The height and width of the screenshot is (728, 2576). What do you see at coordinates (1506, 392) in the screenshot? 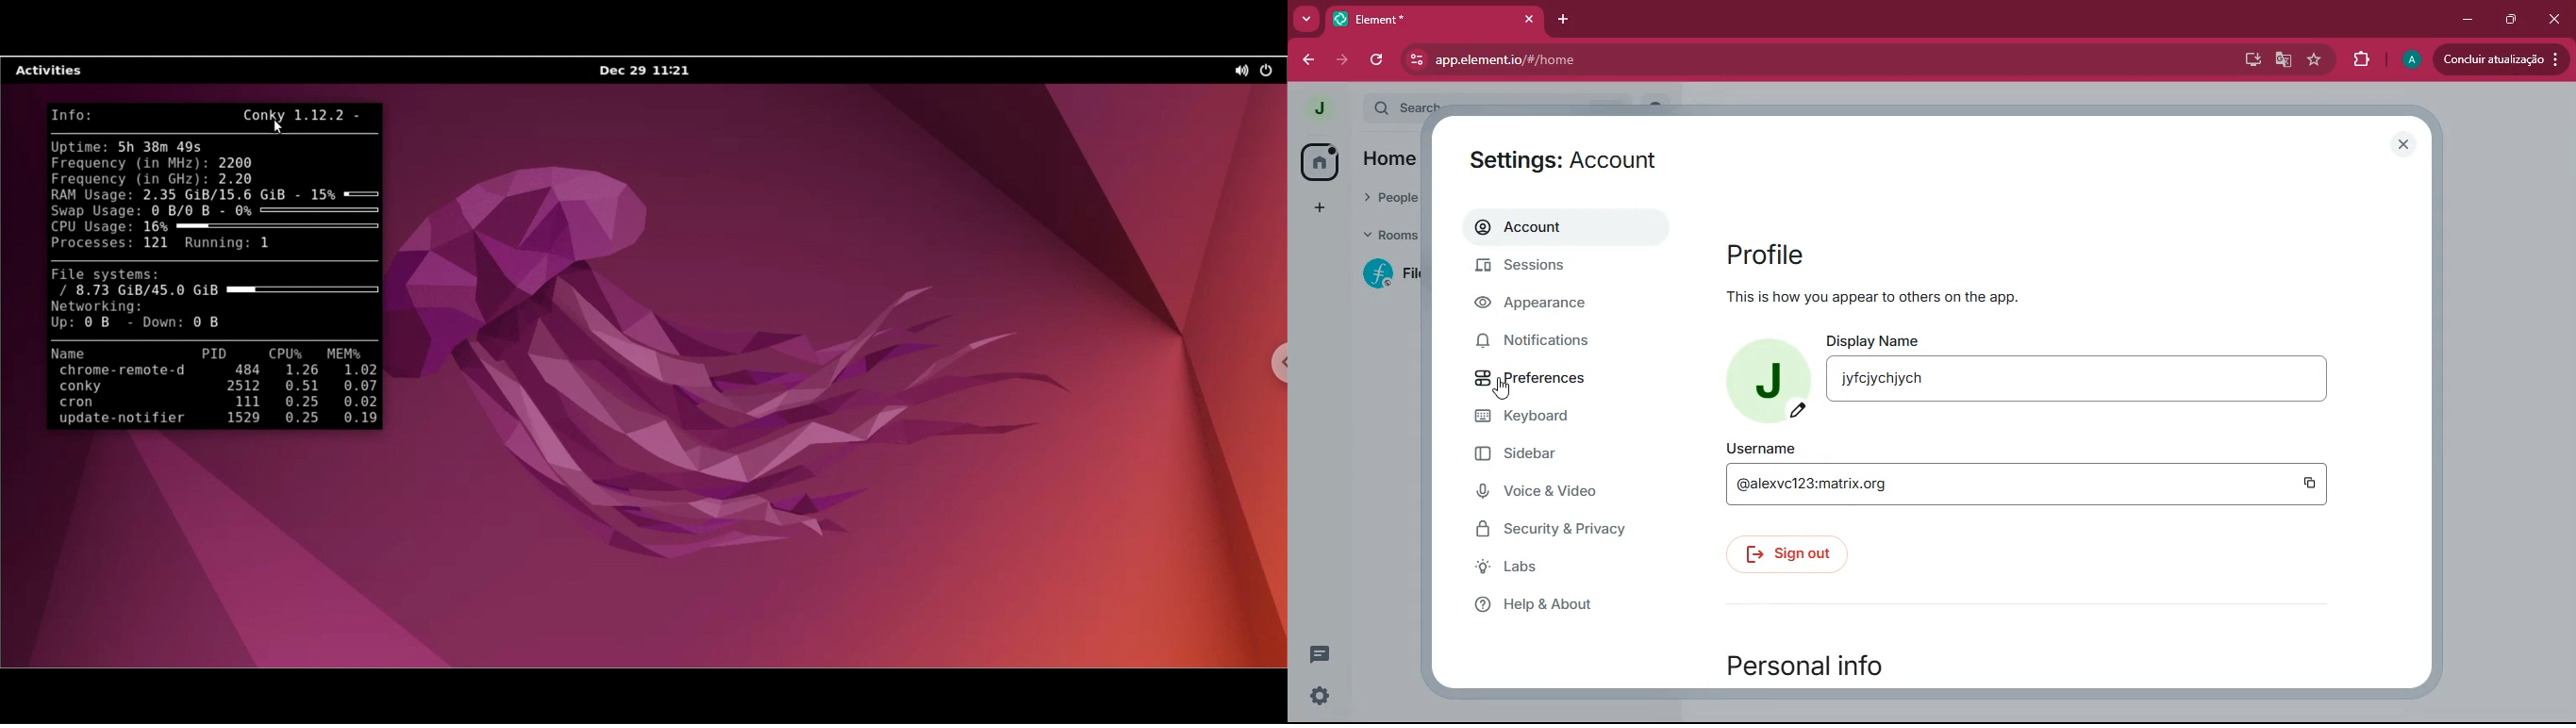
I see `cursor` at bounding box center [1506, 392].